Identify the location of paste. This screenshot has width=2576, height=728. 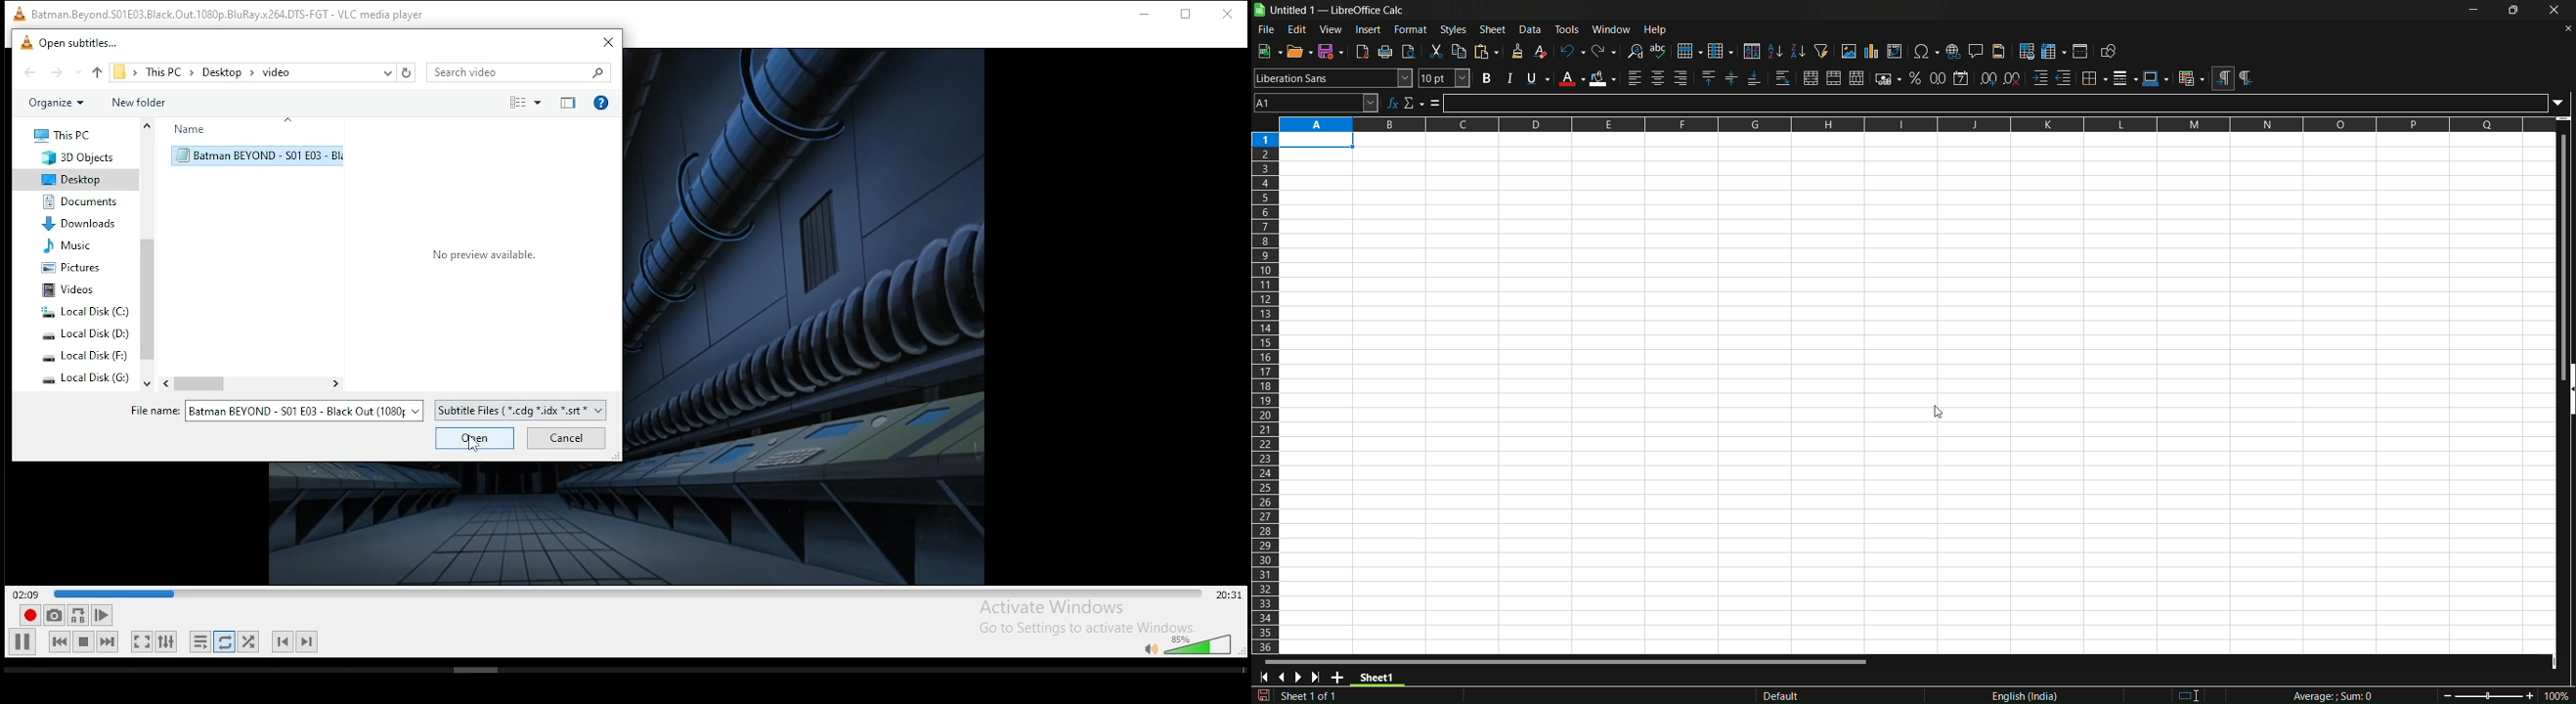
(1489, 52).